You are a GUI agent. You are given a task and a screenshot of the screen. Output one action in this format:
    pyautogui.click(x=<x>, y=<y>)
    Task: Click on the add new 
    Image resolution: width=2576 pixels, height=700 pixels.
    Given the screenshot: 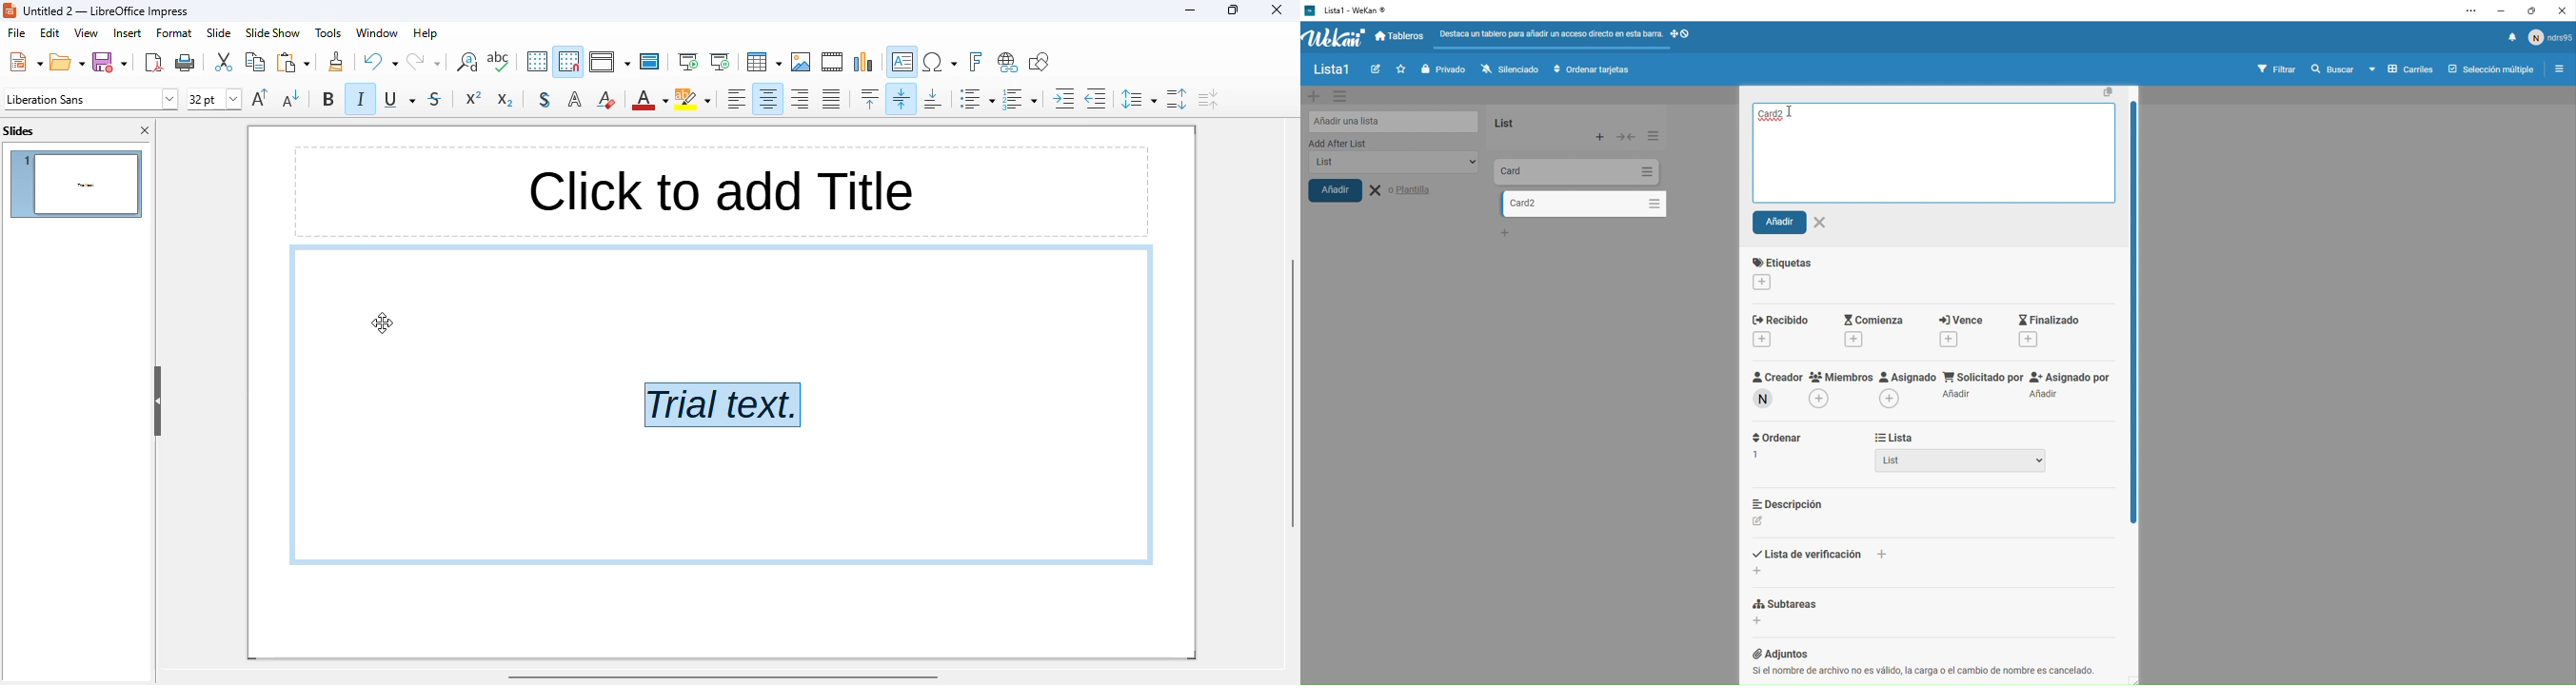 What is the action you would take?
    pyautogui.click(x=1314, y=96)
    